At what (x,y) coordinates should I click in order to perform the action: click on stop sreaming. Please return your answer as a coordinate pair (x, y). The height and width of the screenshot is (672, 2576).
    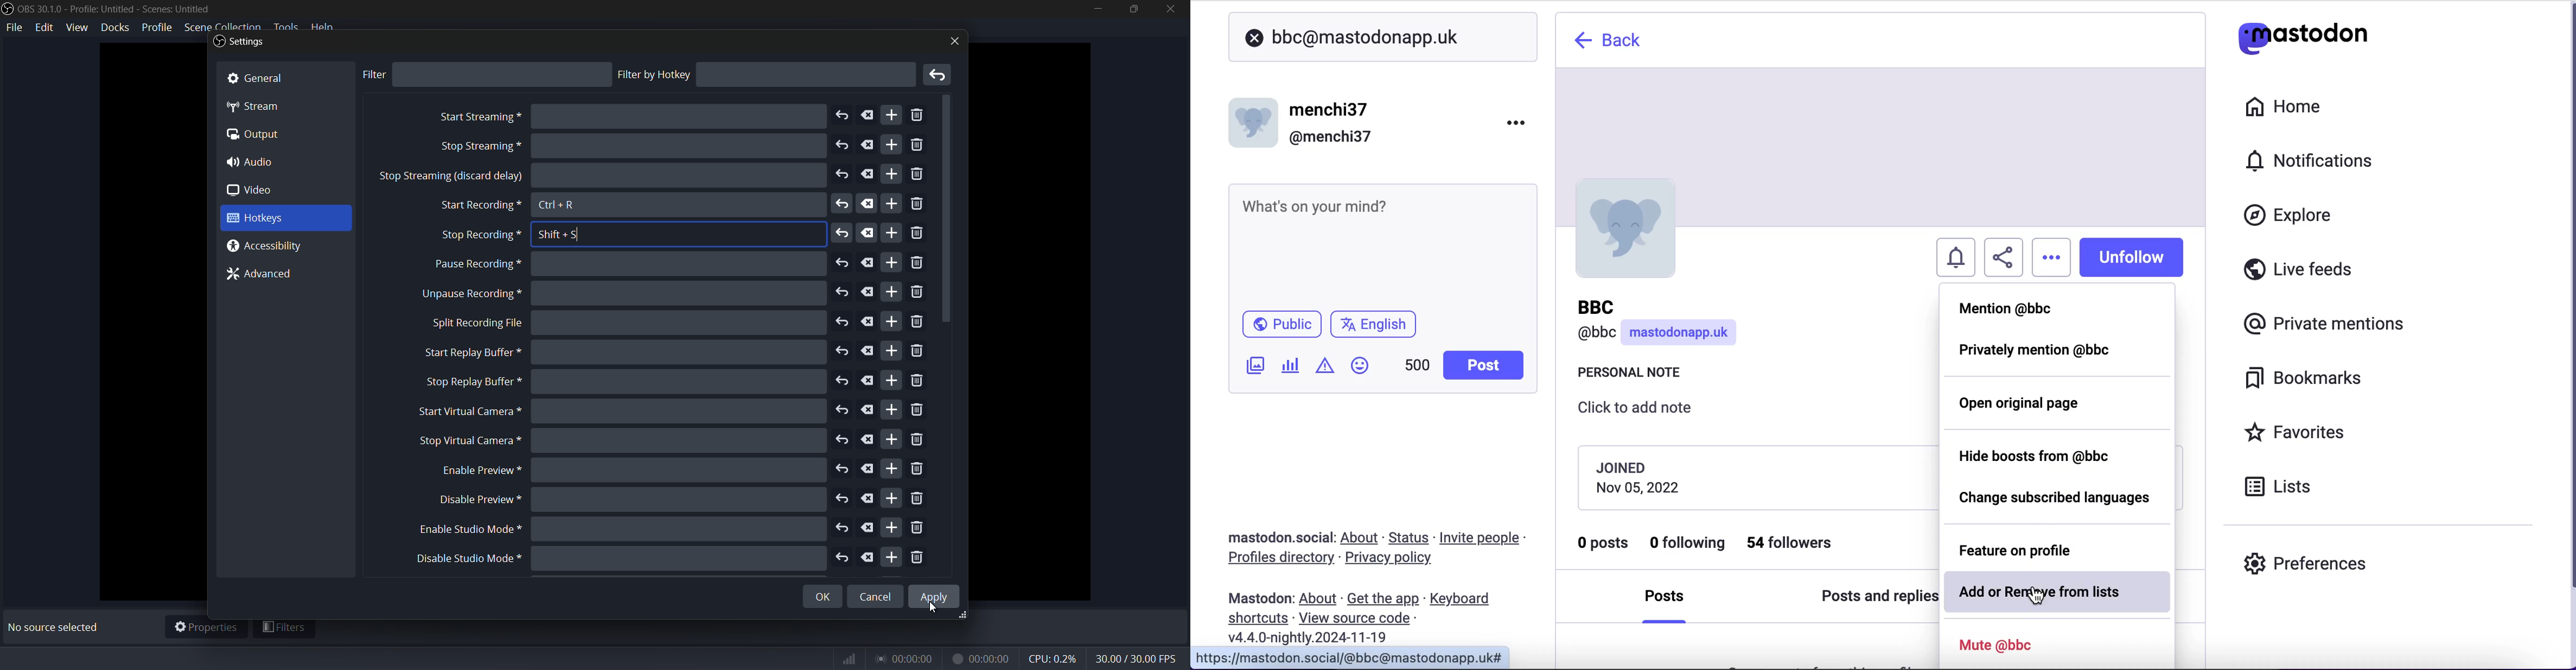
    Looking at the image, I should click on (451, 177).